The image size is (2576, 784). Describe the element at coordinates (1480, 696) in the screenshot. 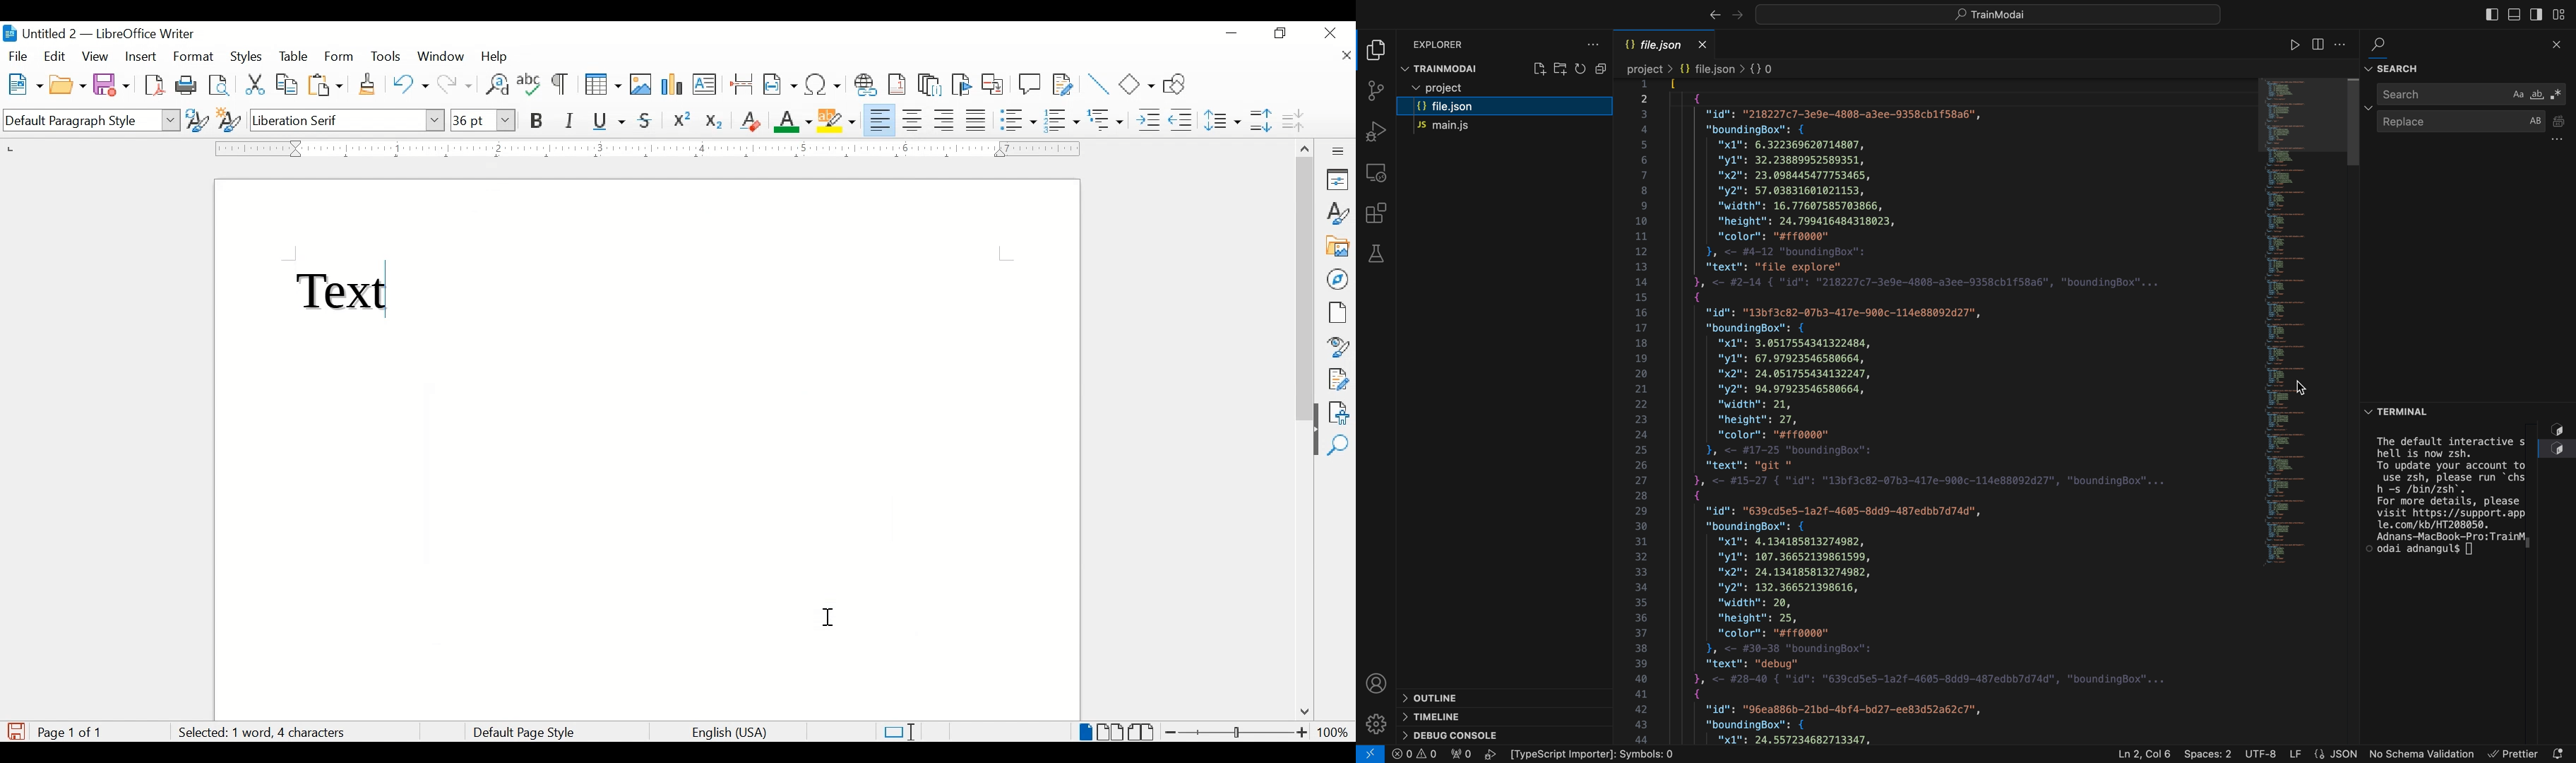

I see `outline` at that location.